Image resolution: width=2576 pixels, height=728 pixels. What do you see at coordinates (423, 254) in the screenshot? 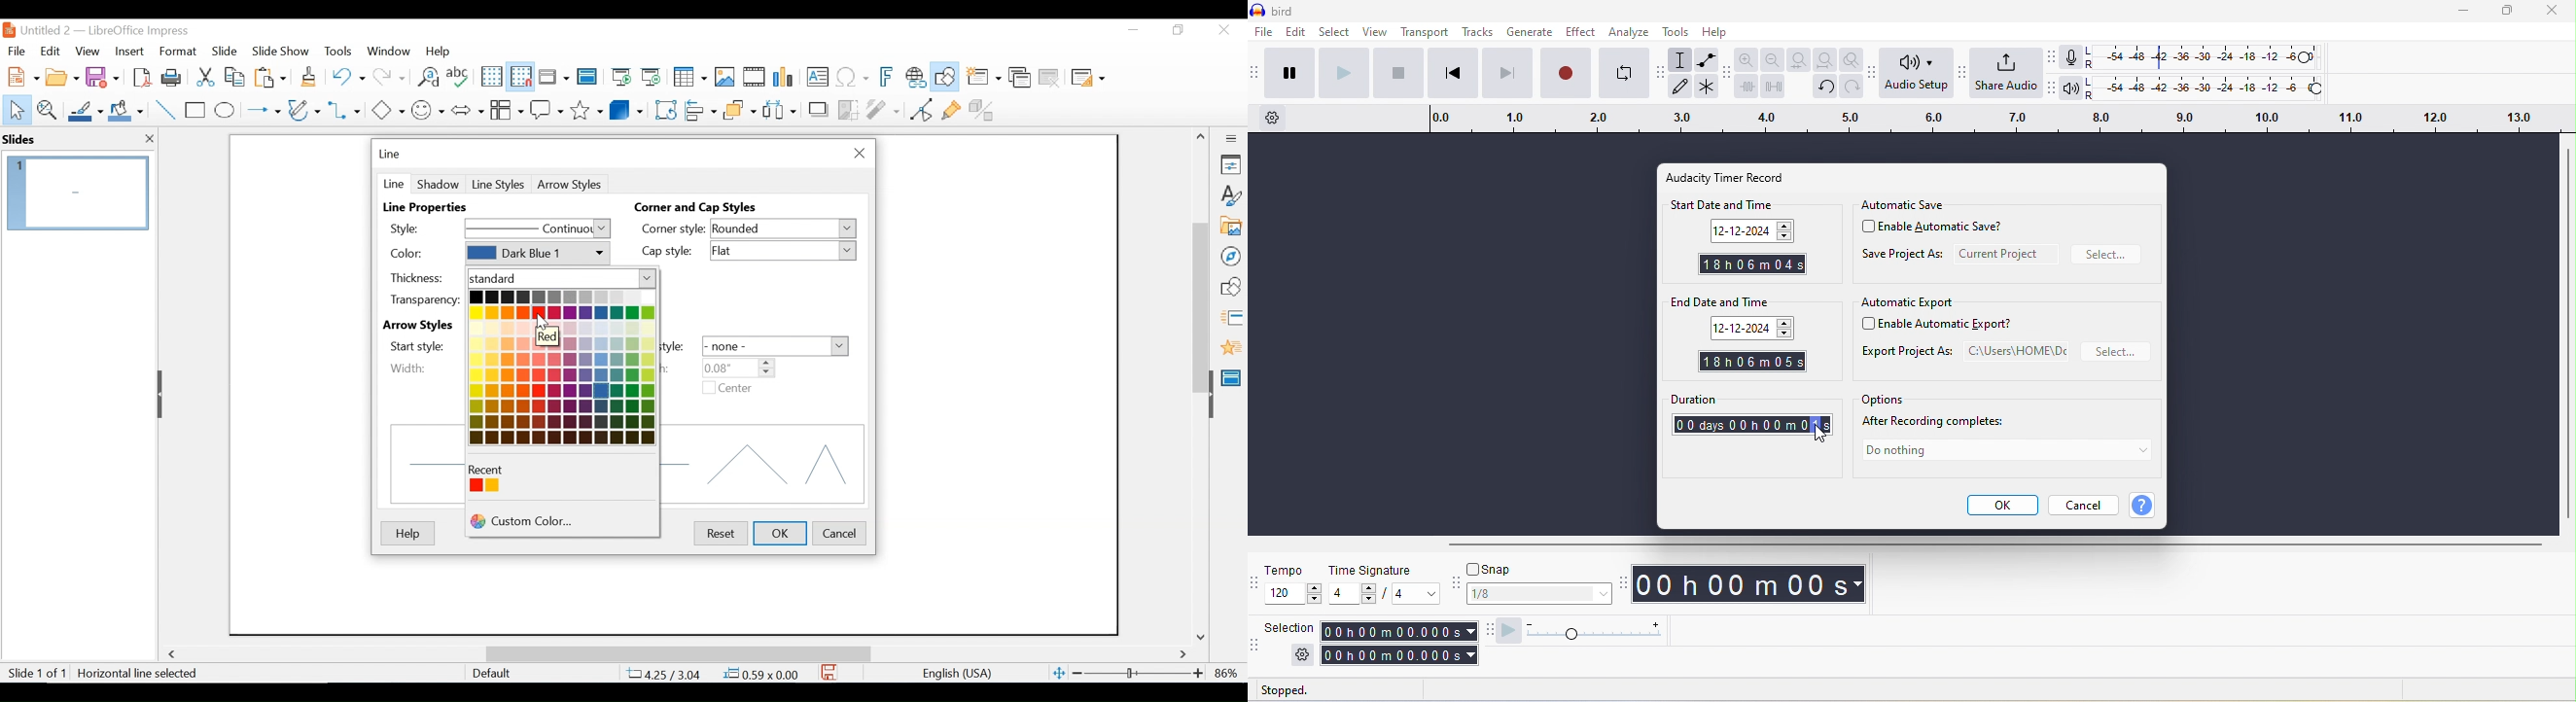
I see `Color` at bounding box center [423, 254].